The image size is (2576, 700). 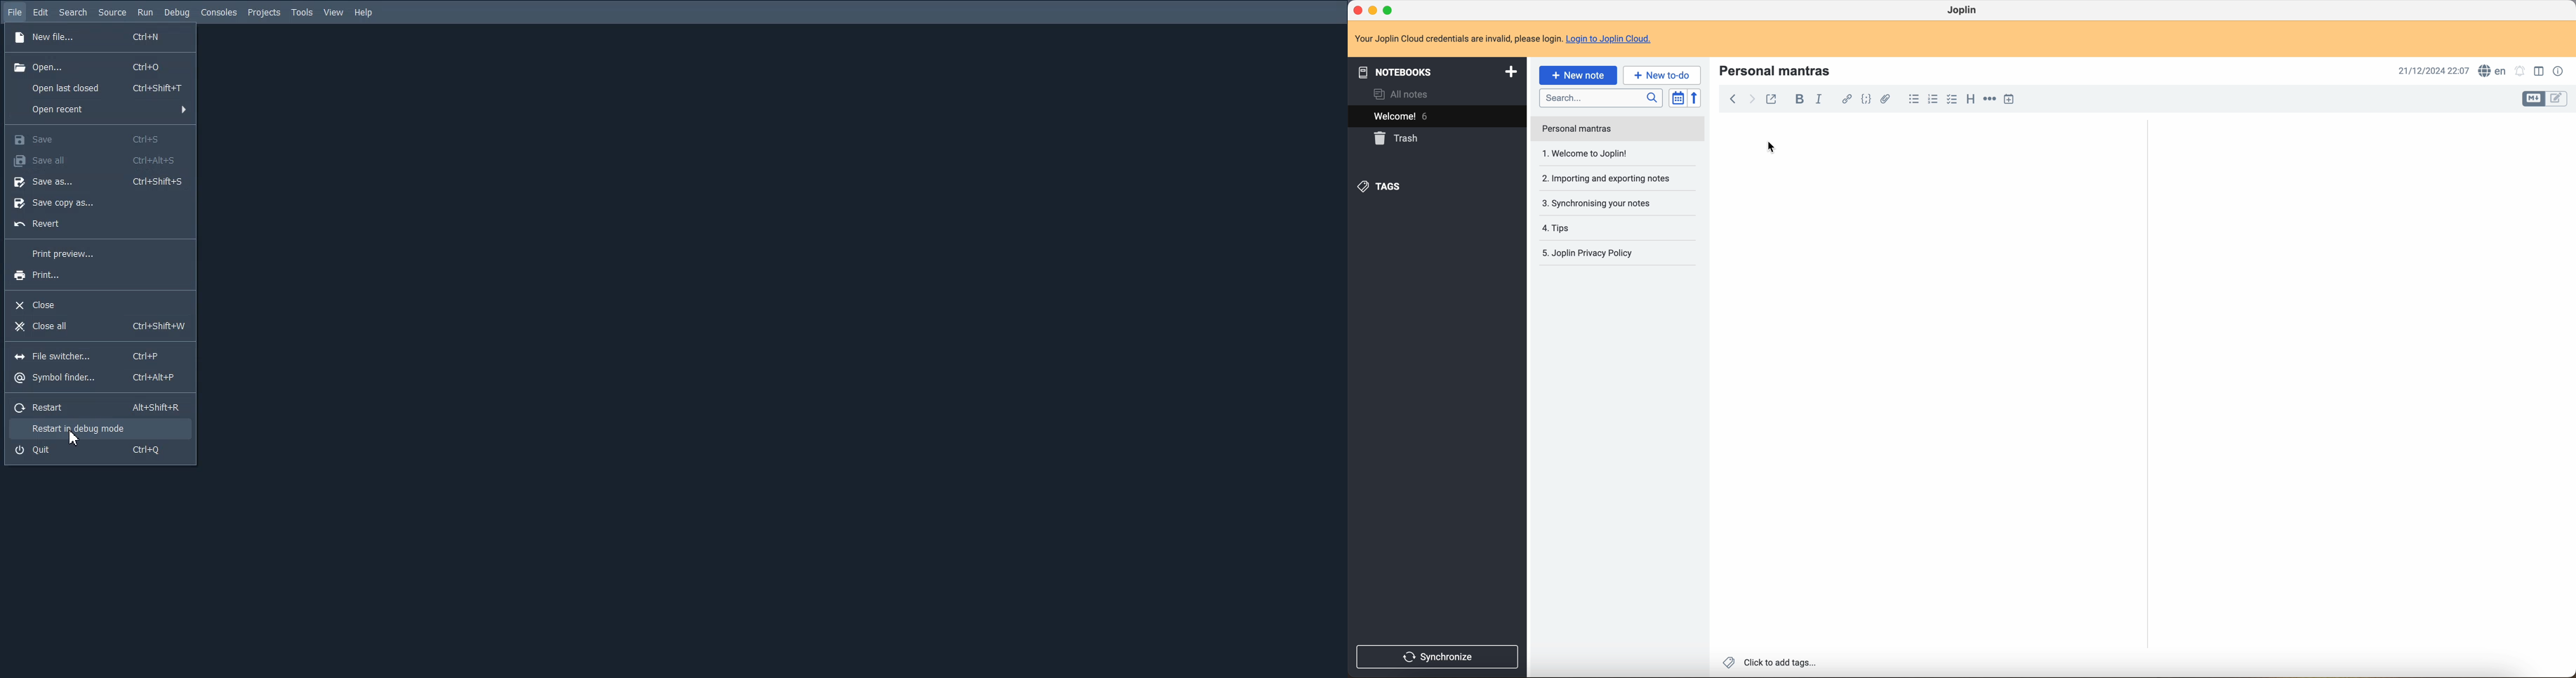 I want to click on attach file, so click(x=1889, y=99).